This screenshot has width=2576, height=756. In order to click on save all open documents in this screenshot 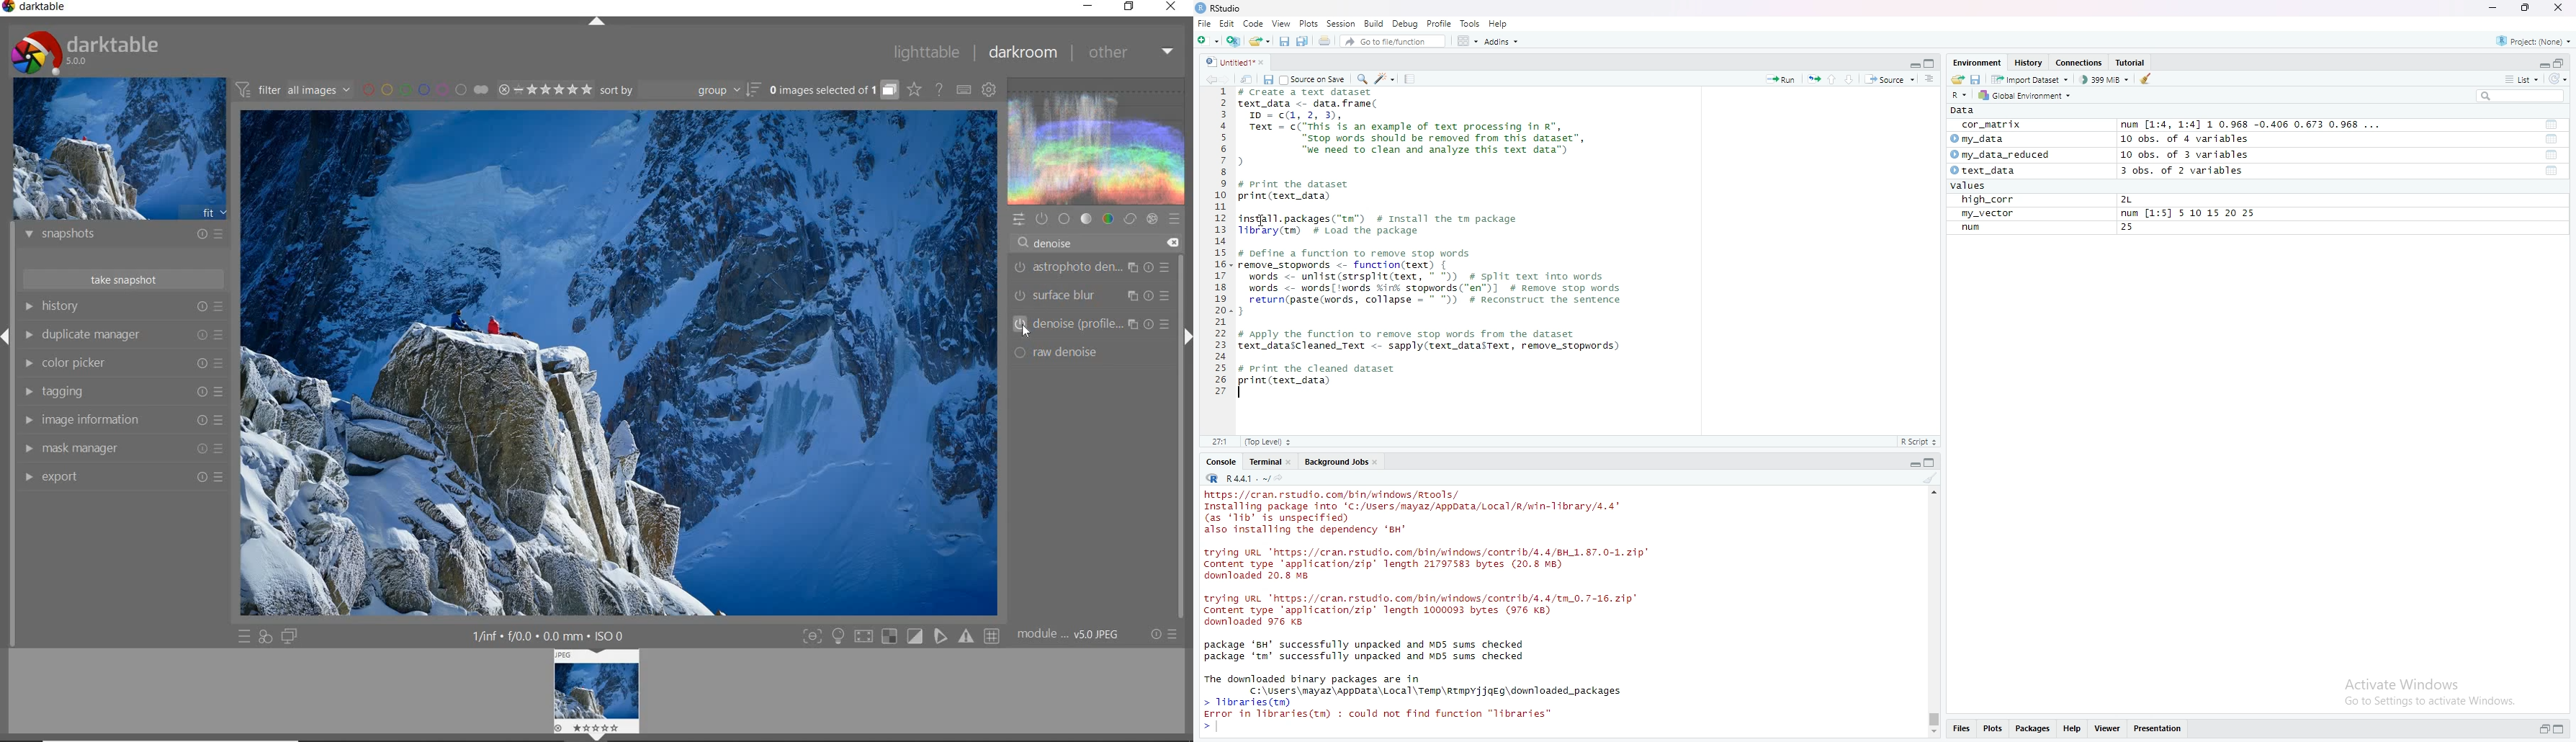, I will do `click(1306, 42)`.